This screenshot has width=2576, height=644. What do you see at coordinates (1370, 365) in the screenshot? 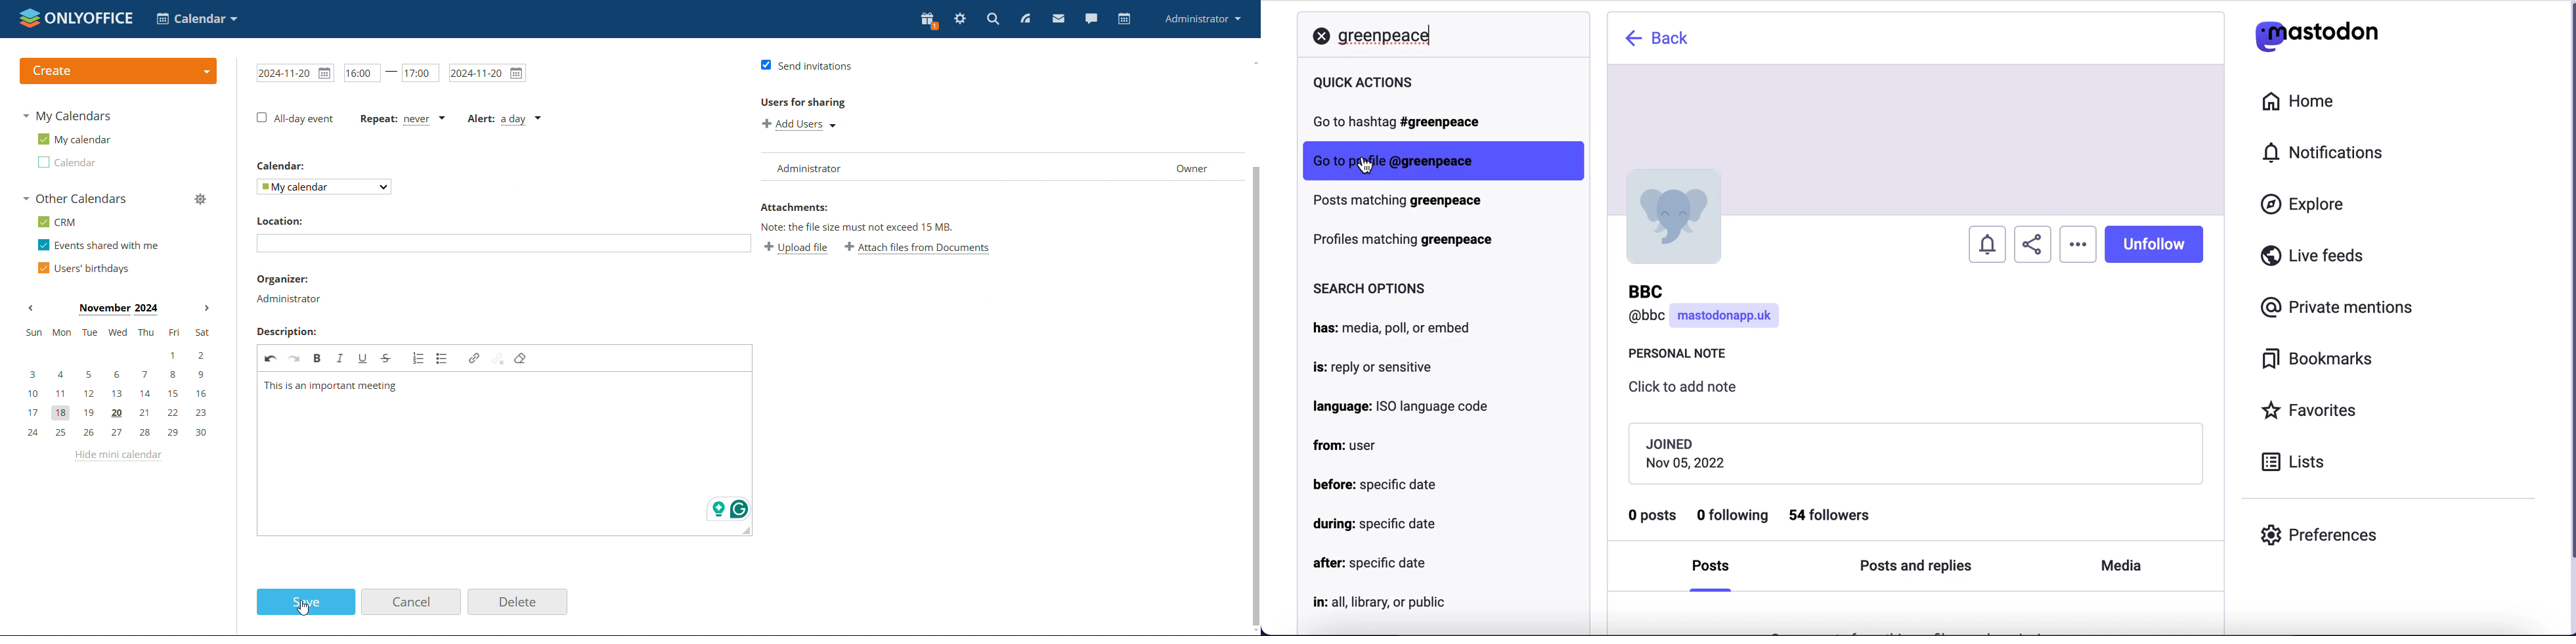
I see `is: reply or sensitive` at bounding box center [1370, 365].